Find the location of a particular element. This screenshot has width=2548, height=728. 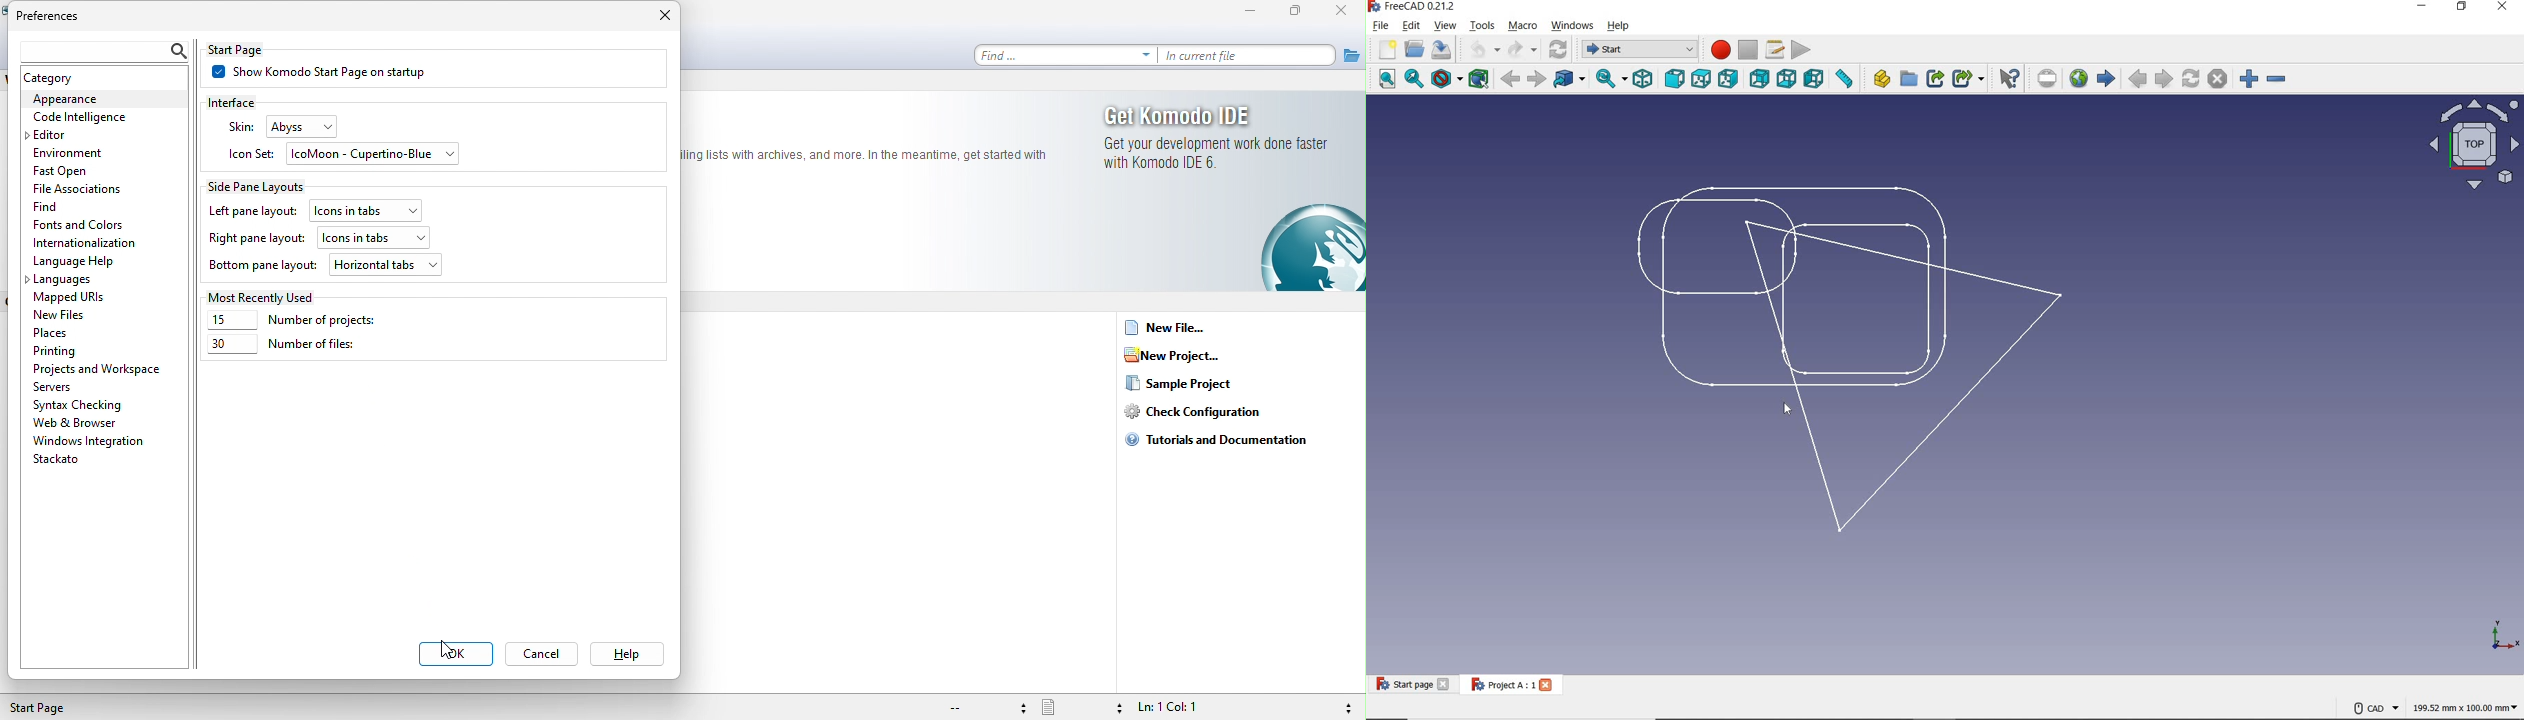

REFRESH WEBPAGE is located at coordinates (2190, 77).